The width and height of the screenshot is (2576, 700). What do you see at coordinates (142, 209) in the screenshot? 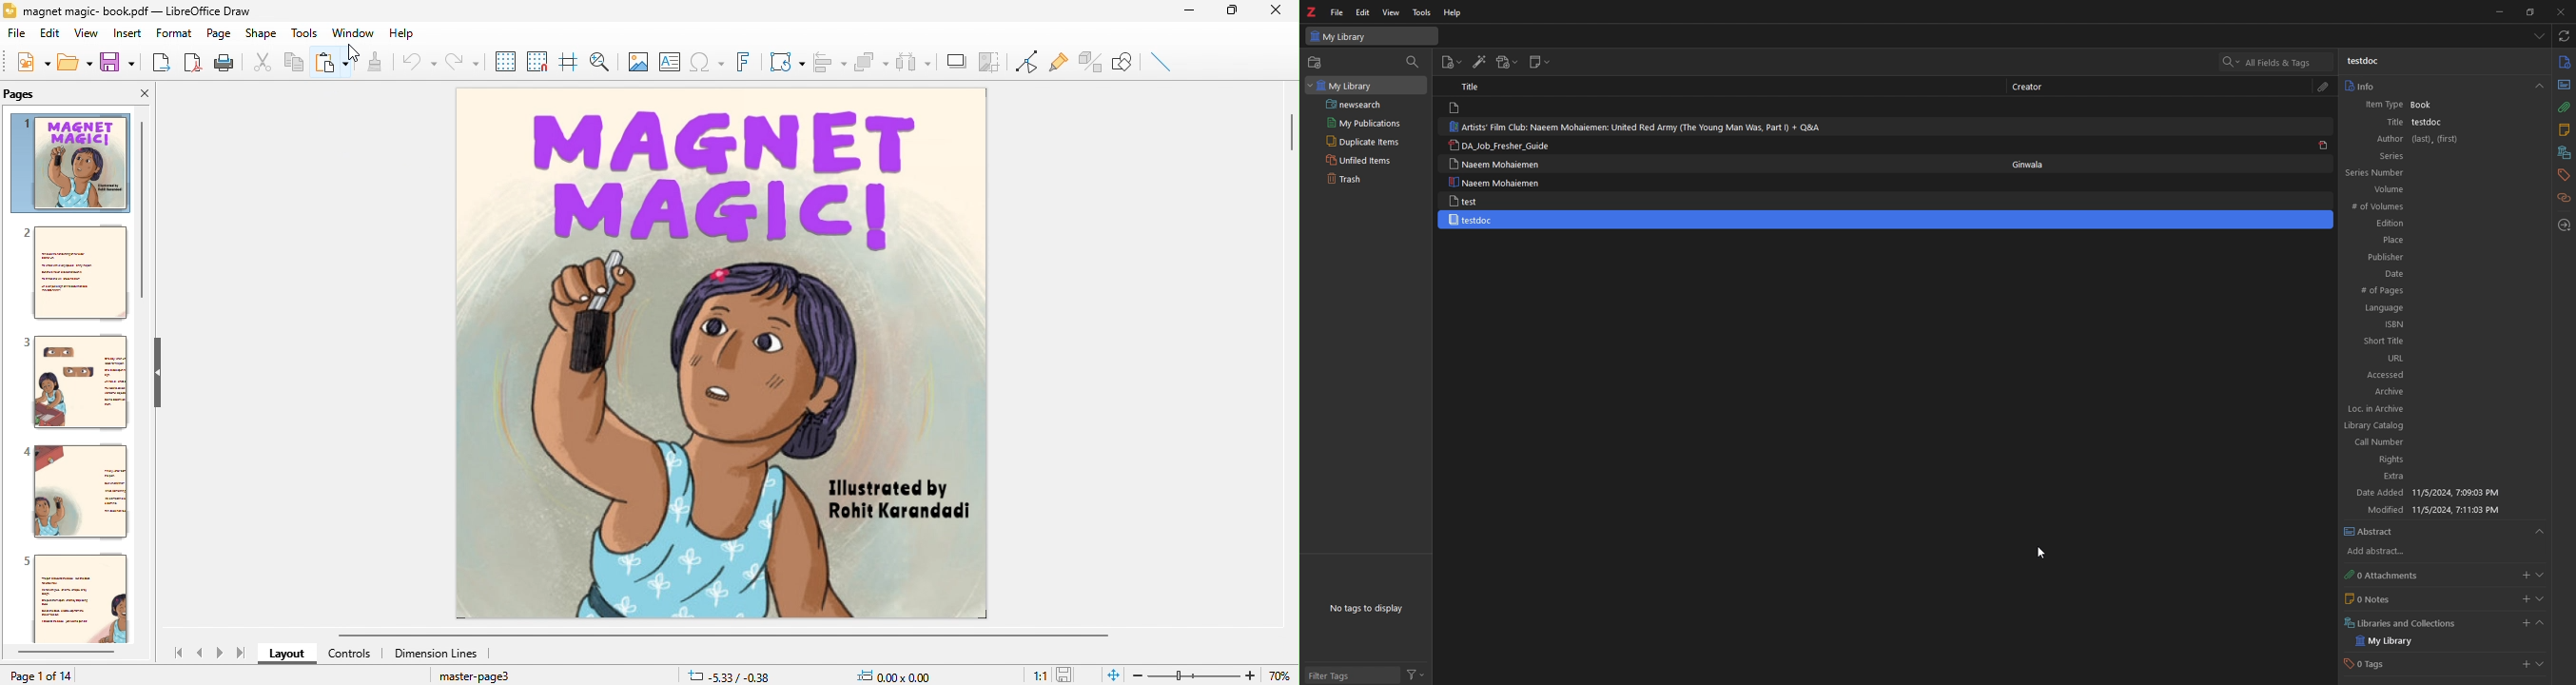
I see `vertical scroll bar` at bounding box center [142, 209].